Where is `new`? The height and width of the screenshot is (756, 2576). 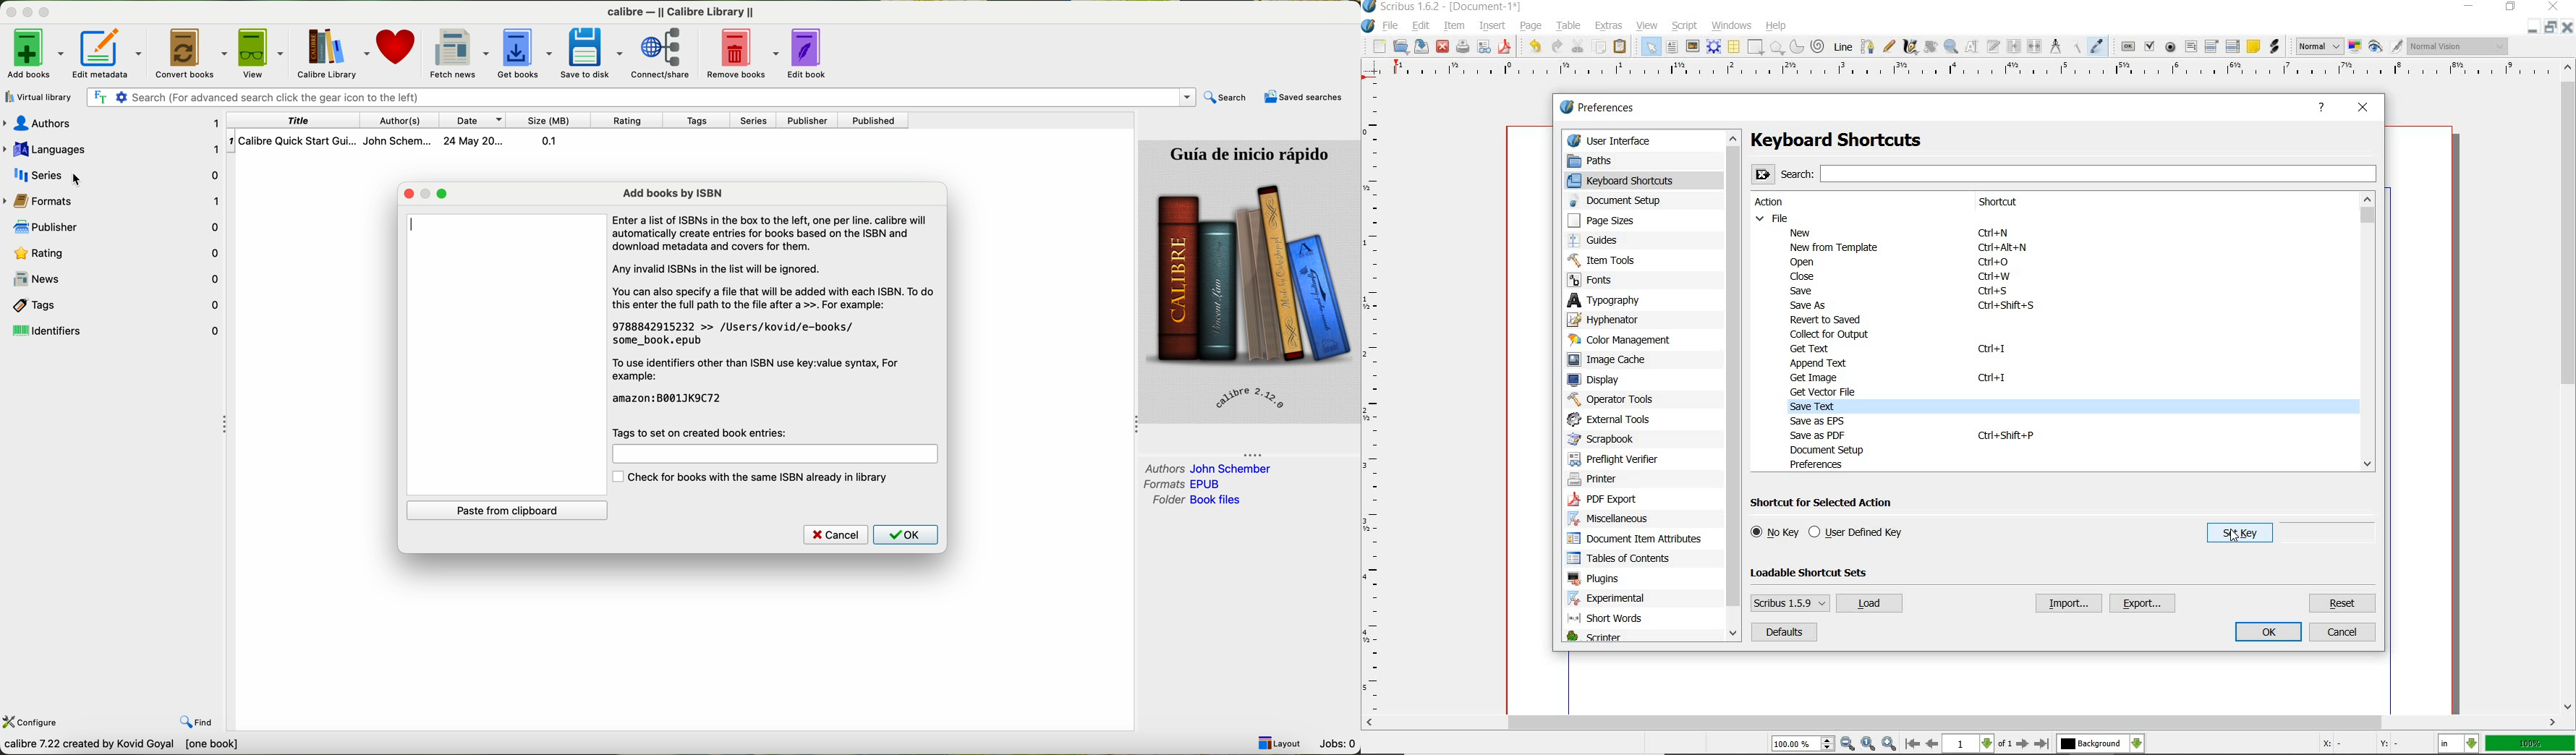
new is located at coordinates (1805, 232).